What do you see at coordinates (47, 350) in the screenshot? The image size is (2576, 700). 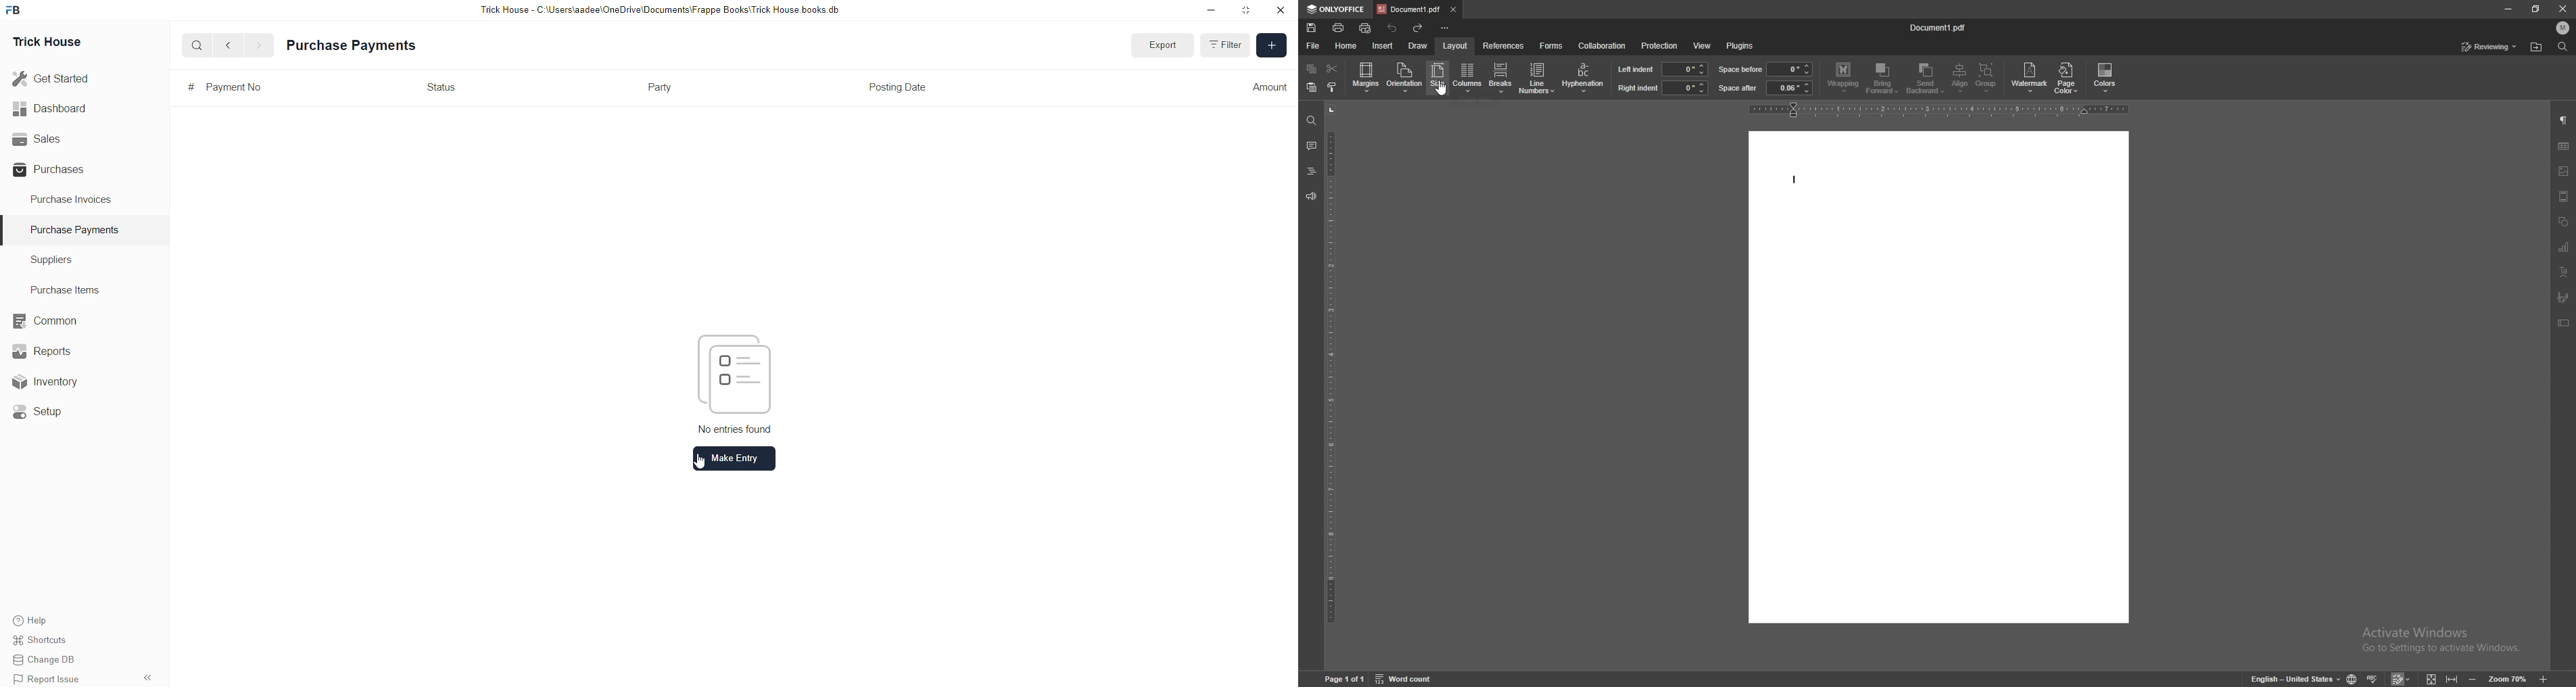 I see `Reports` at bounding box center [47, 350].